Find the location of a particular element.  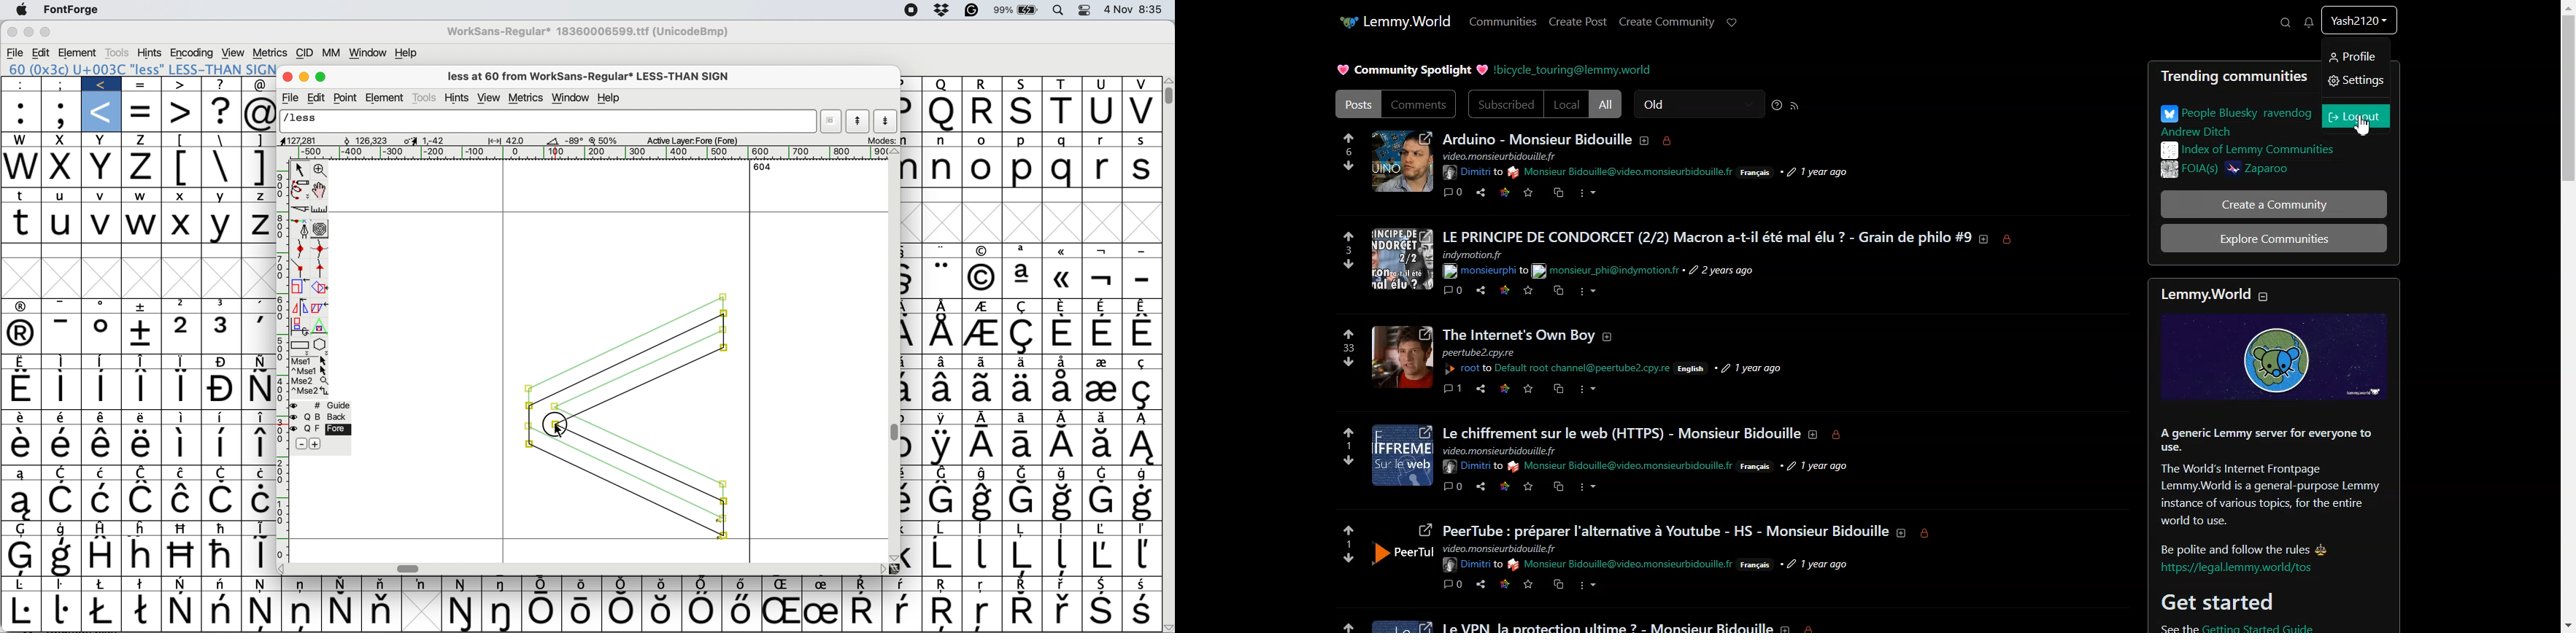

Symbol is located at coordinates (259, 361).